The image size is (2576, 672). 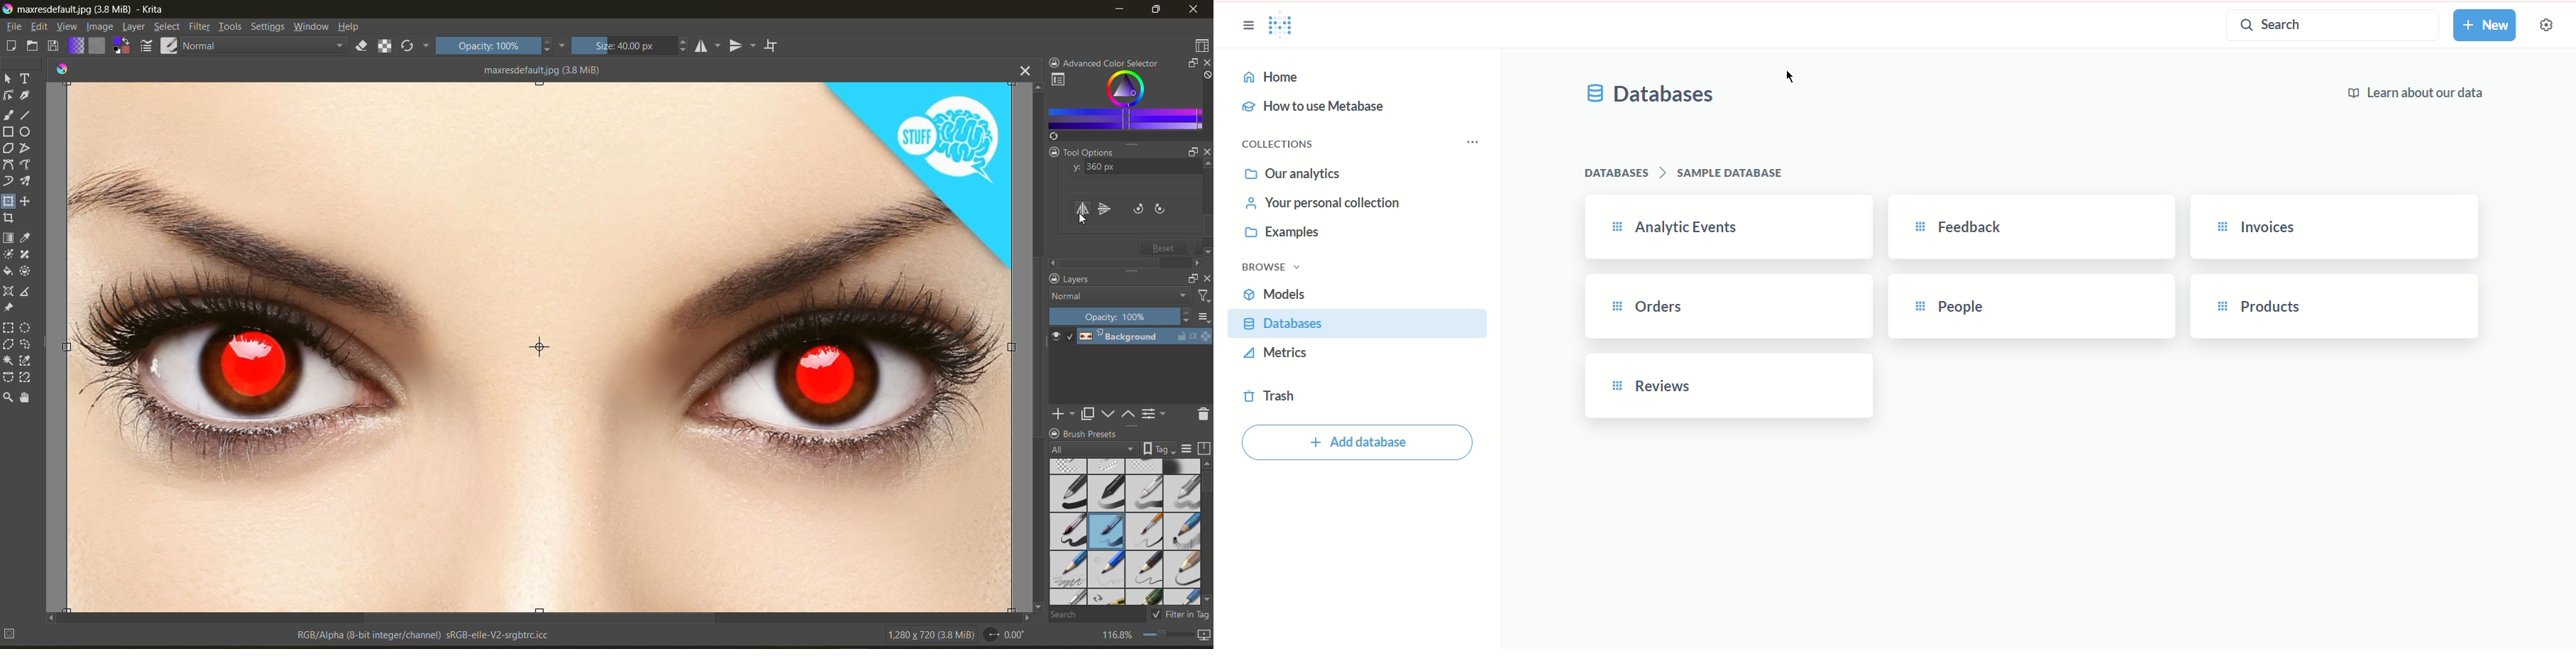 I want to click on opacity, so click(x=1121, y=316).